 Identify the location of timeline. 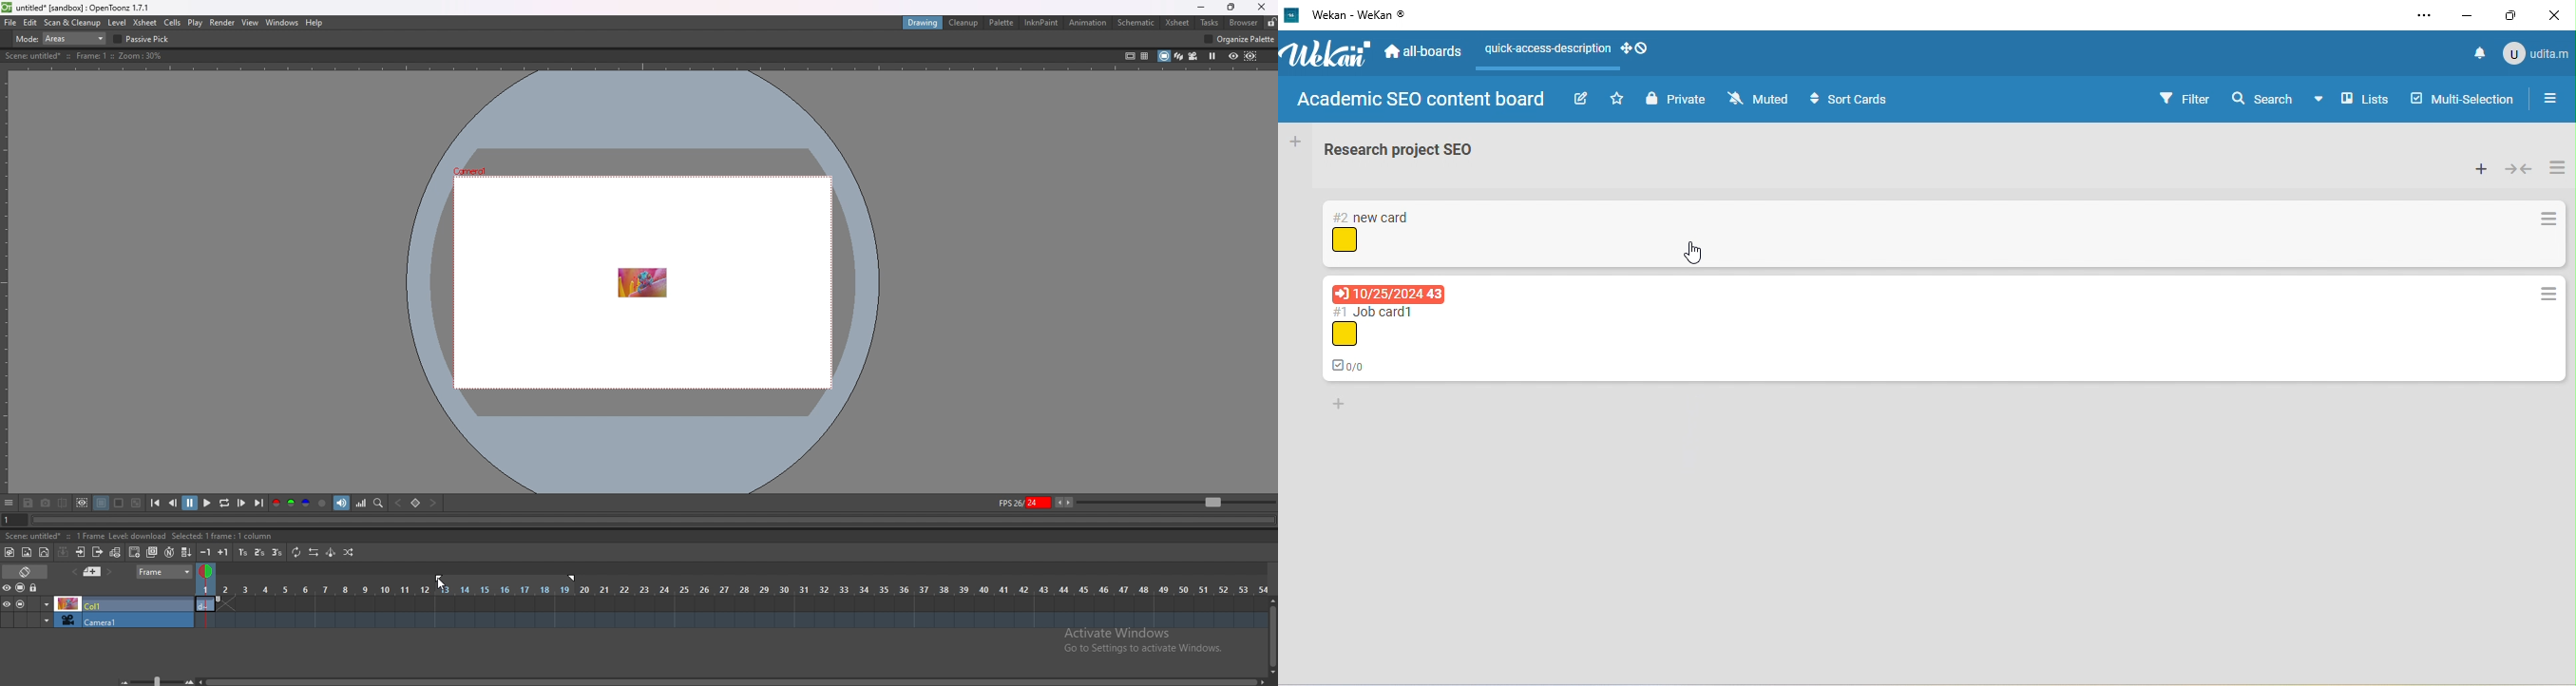
(730, 620).